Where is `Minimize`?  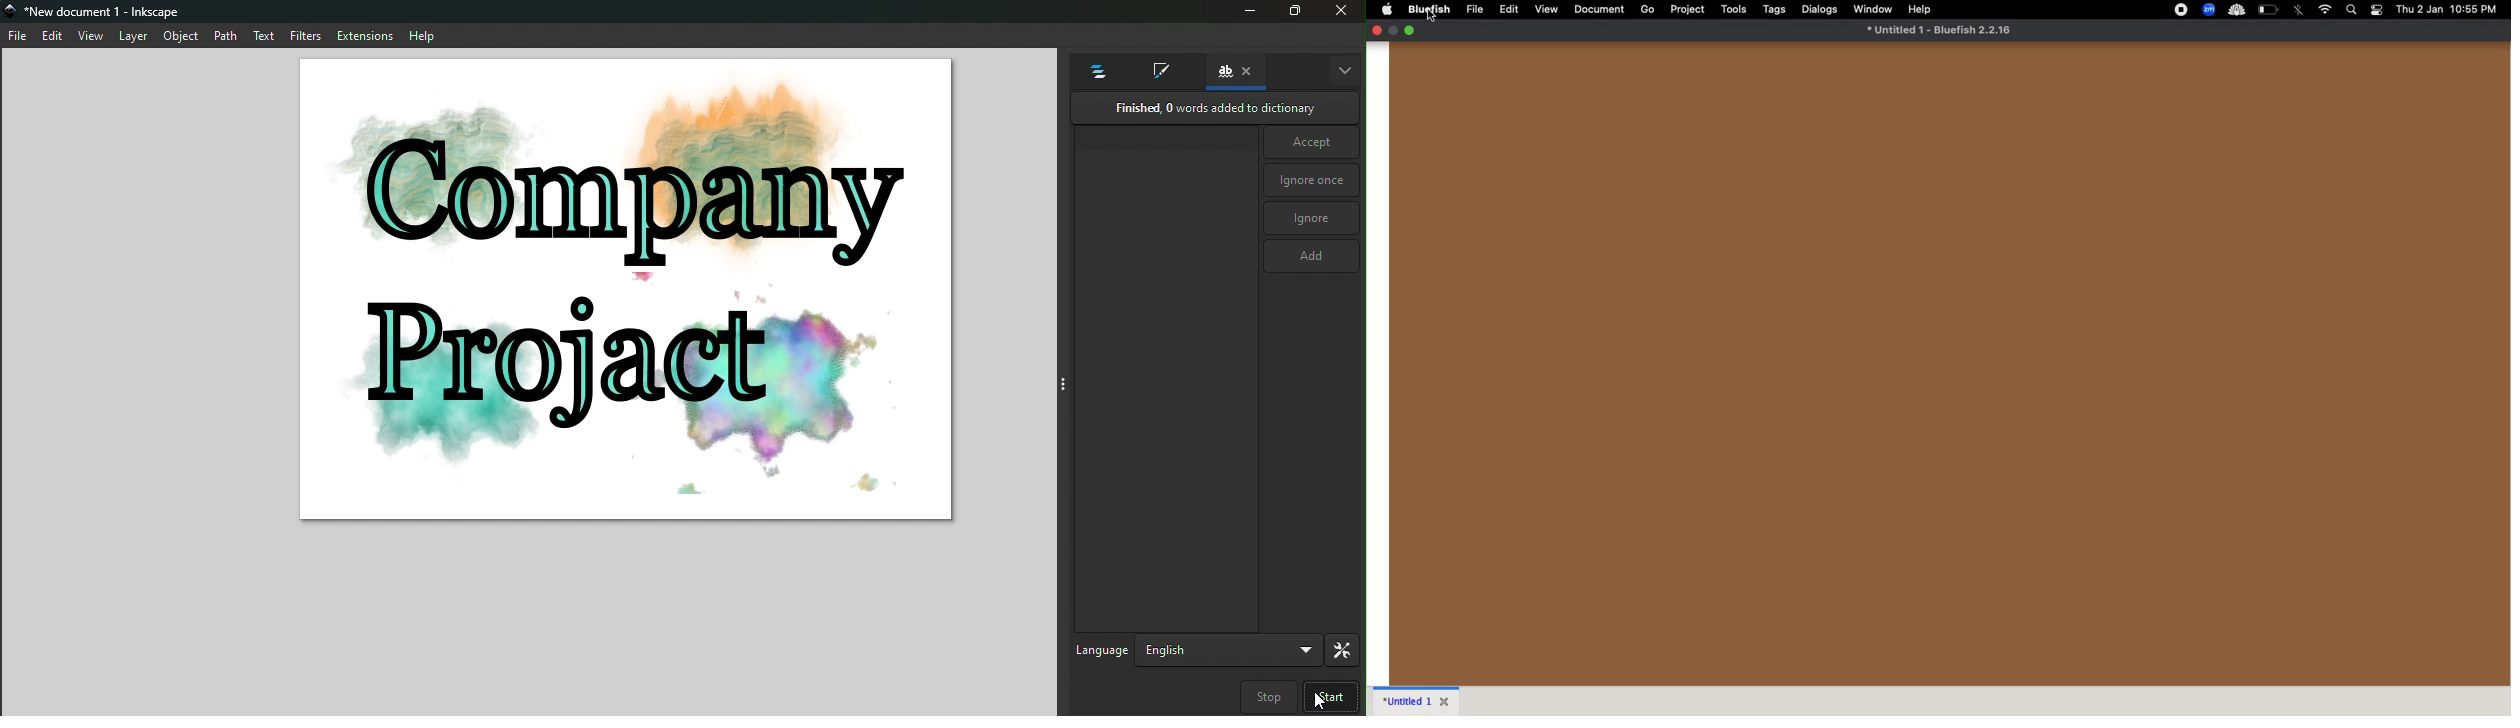
Minimize is located at coordinates (1394, 30).